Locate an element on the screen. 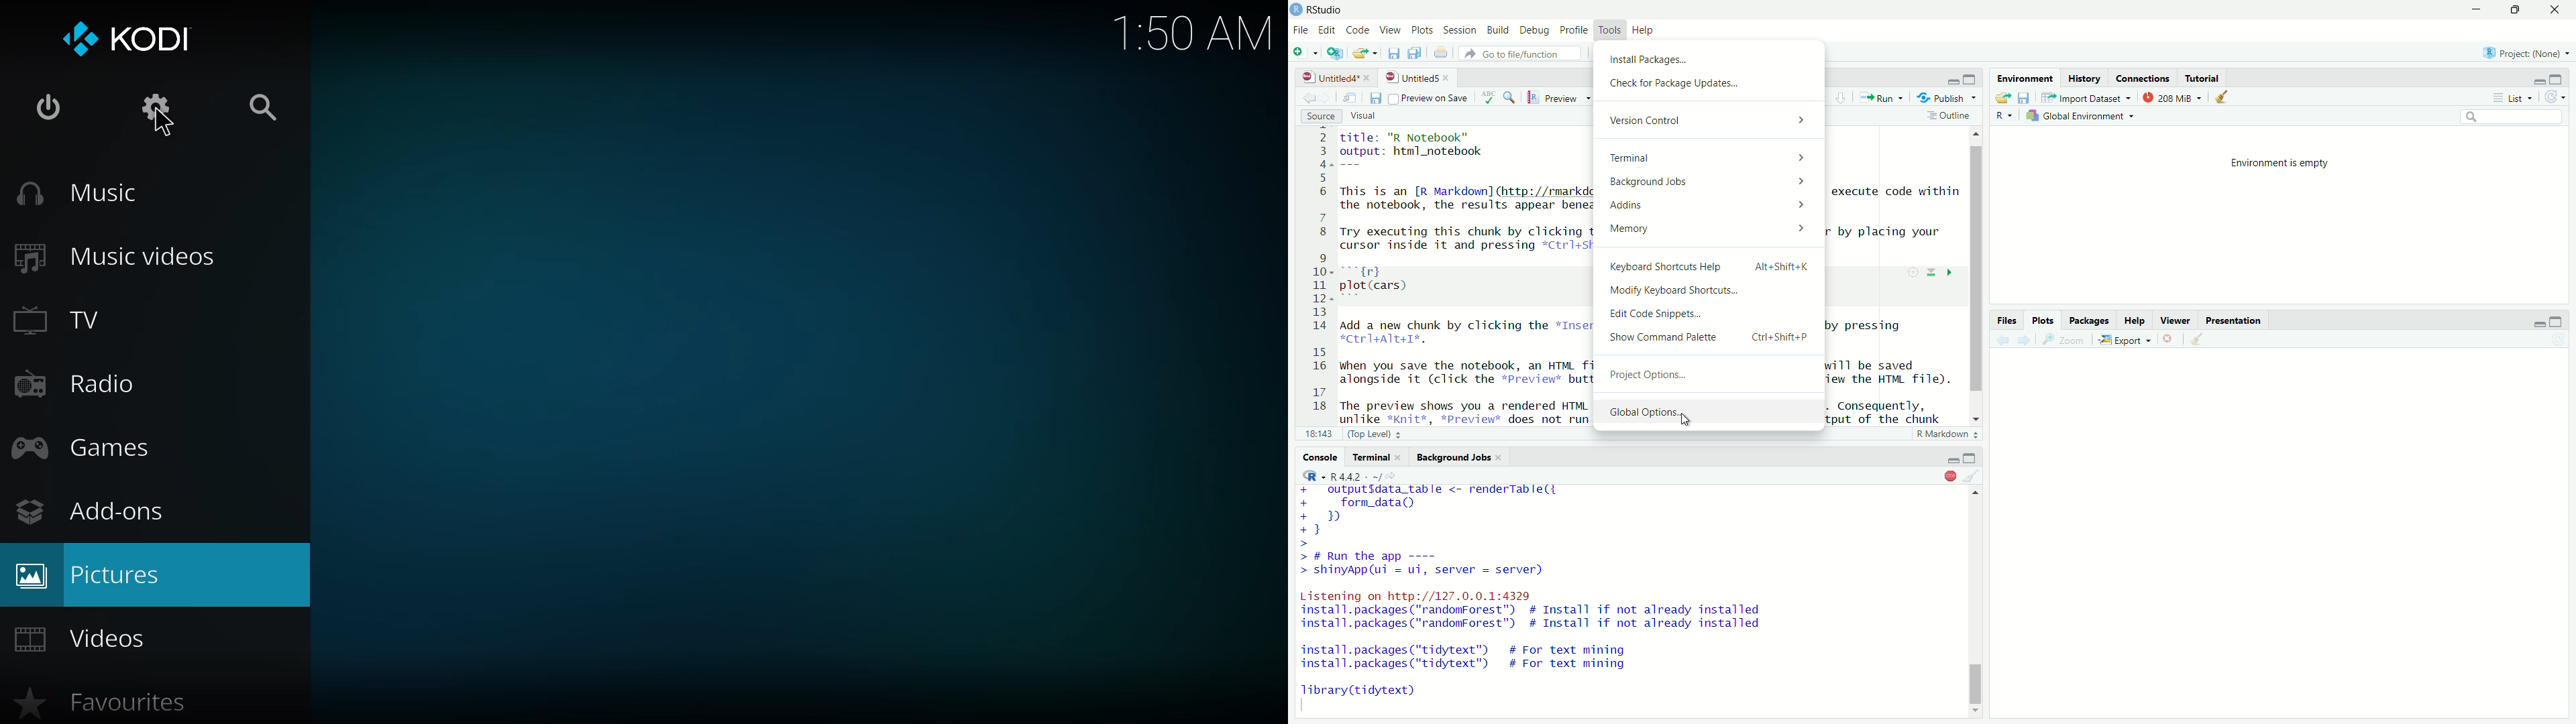  Title: 'R Notebook

output: html_notebook

This is an [R Markdown] (http: //rmarkdown.rstudio.com) Notebook. When you execute code within
the notebook, the results appear beneath the code.

Try executing this chunk by clicking the *Run* button within the chunk or by placing your
cursor inside it and pressing *Ctrl+Shift+Enter.
rd zh
plot(cars)

Add a new chunk by clicking the *Insert Chunk* button on the toolbar or by pressing
HCErT+ATE+I%.

when you save the notebook, an HTML file containing the code and output will be saved
alongside it (click the *Previews button or press *Ctrl+shift+k* to preview the HTML file).
The preview shows you a rendered HTML copy of the contents of the editor. Consequently,
unlike *knit*. *pPreview* does not run anv R code chunks. Instead. the output of the chunk is located at coordinates (1464, 276).